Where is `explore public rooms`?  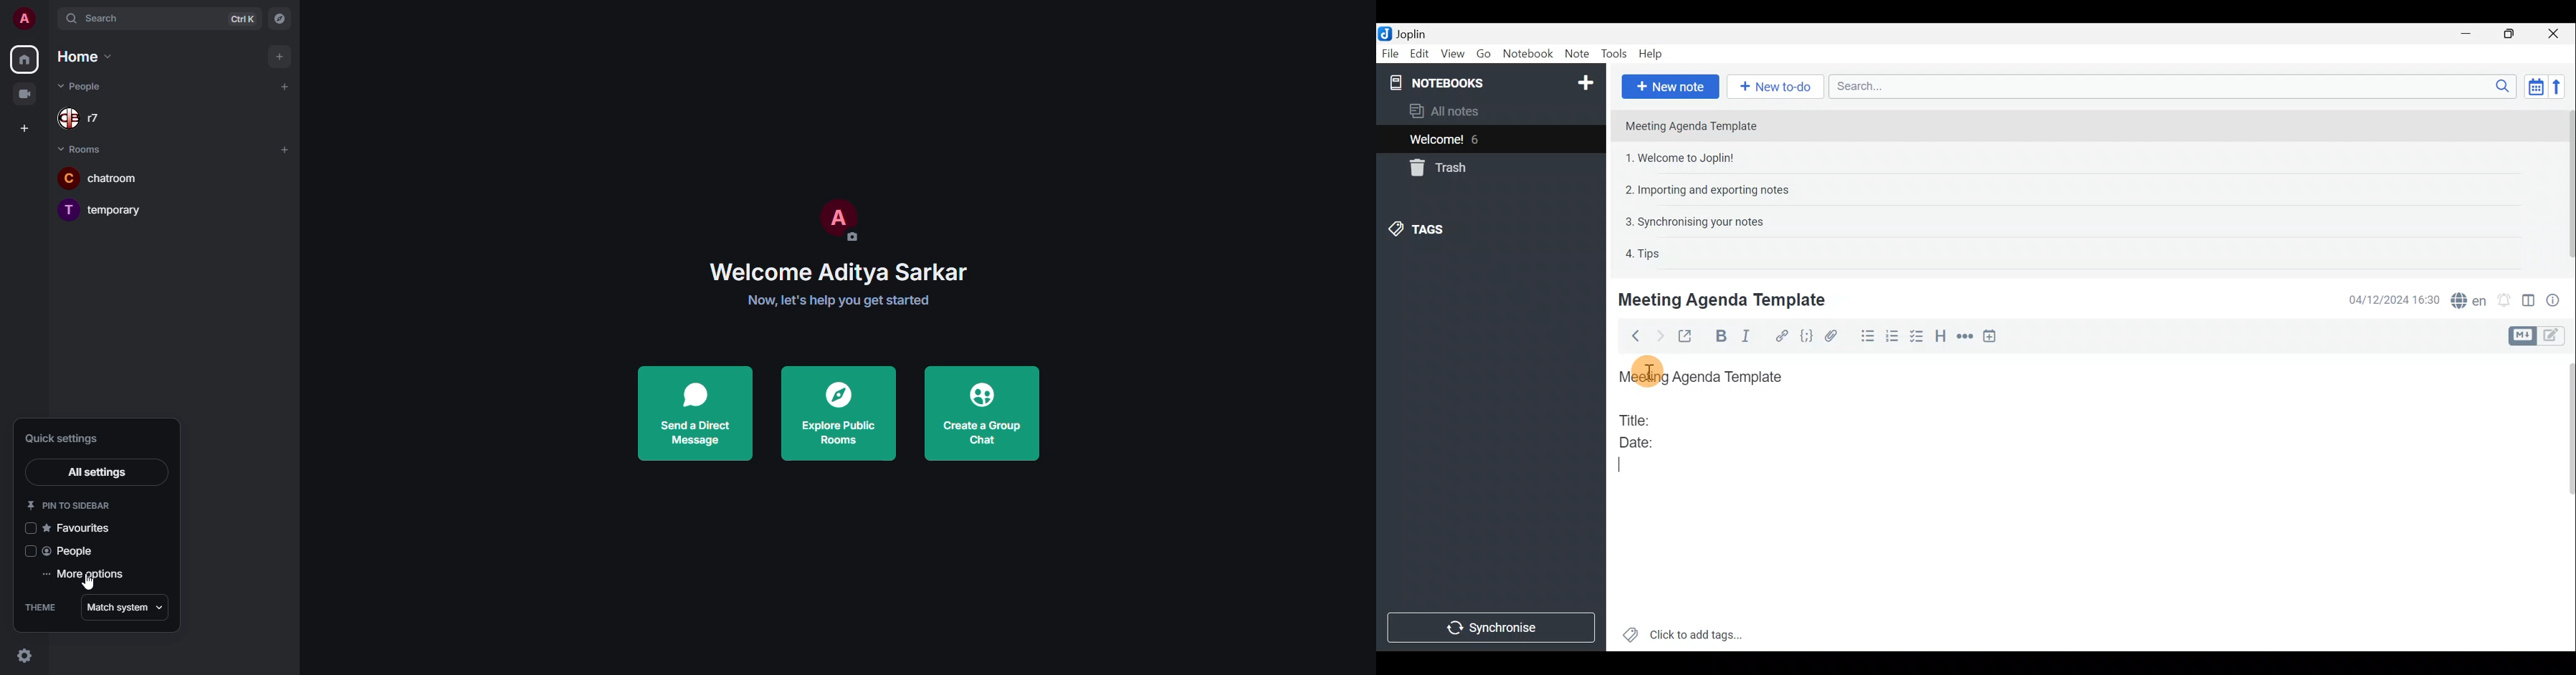 explore public rooms is located at coordinates (837, 411).